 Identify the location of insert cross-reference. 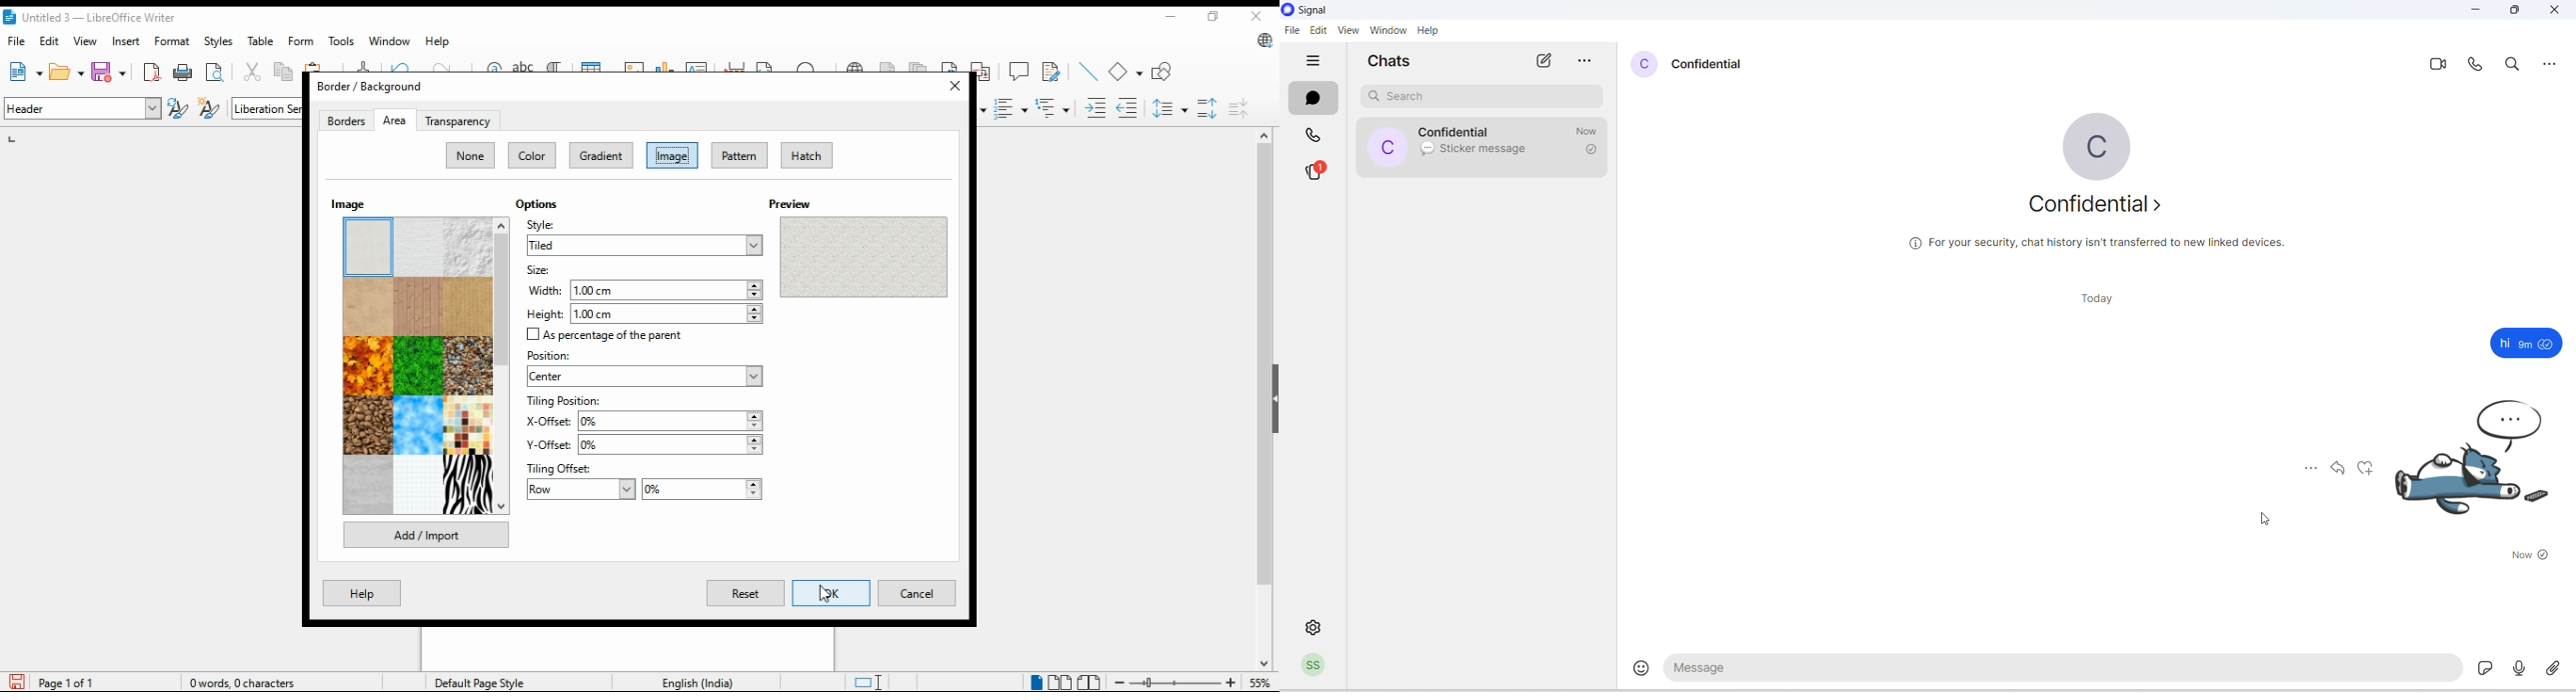
(981, 71).